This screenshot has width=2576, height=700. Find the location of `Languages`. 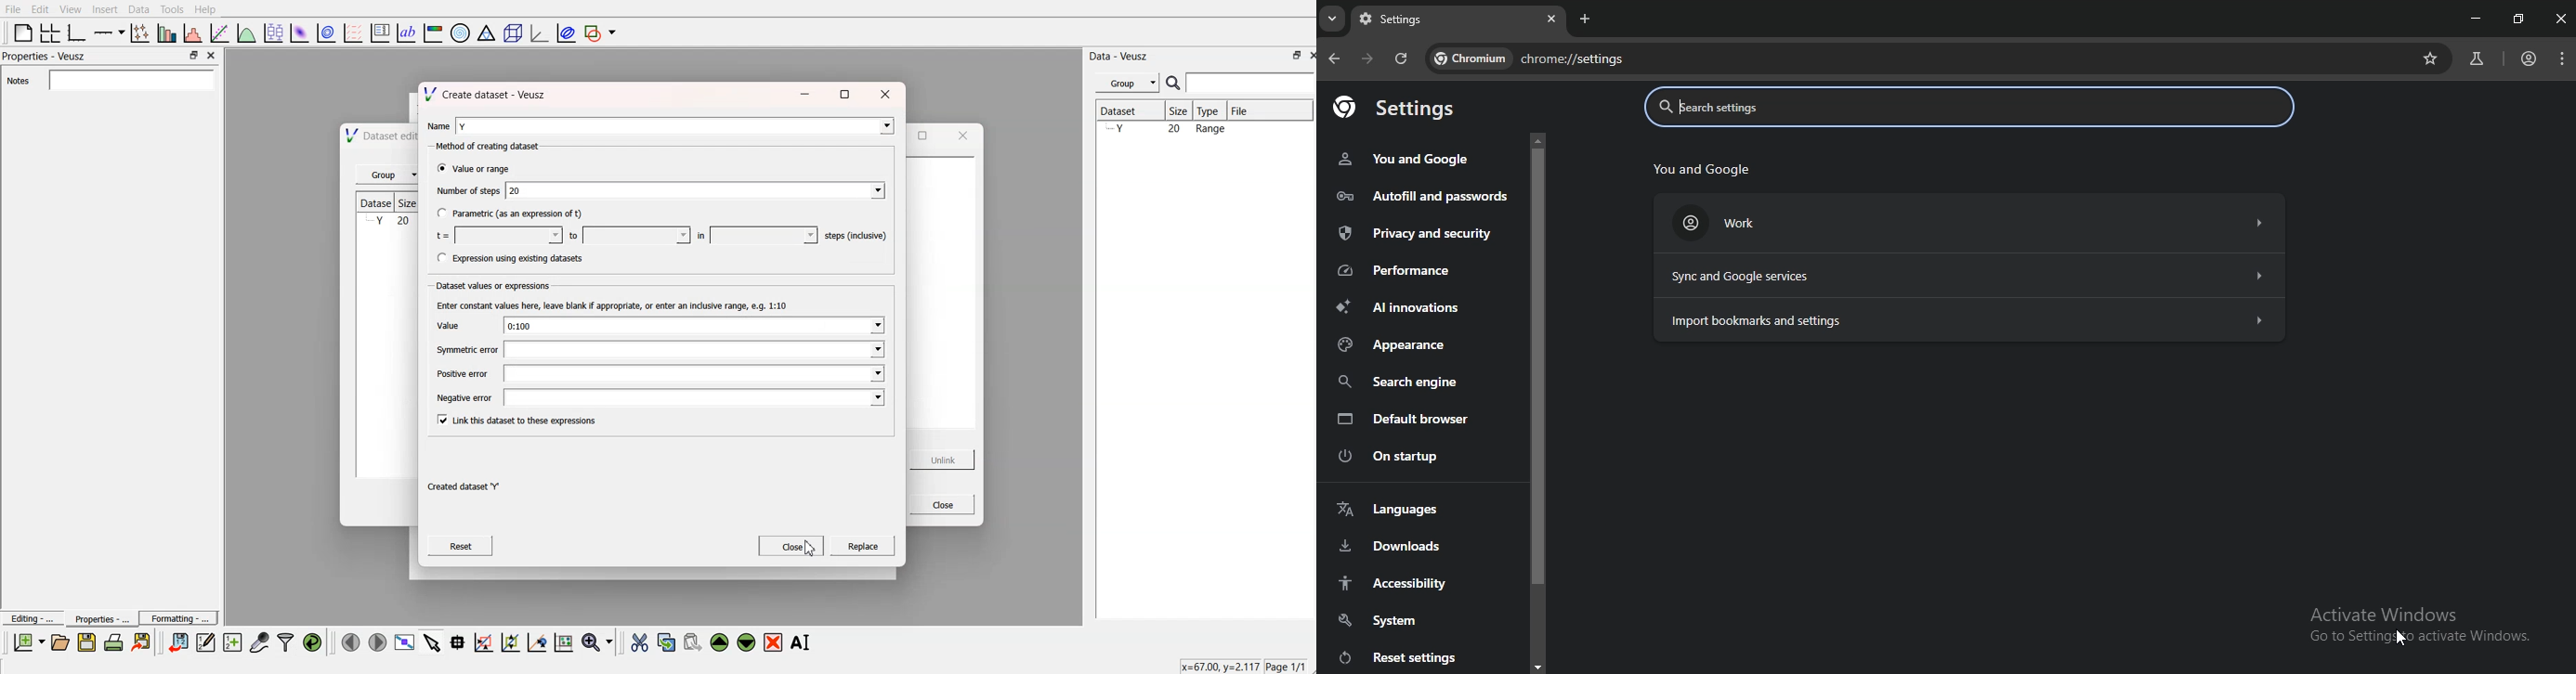

Languages is located at coordinates (1387, 509).